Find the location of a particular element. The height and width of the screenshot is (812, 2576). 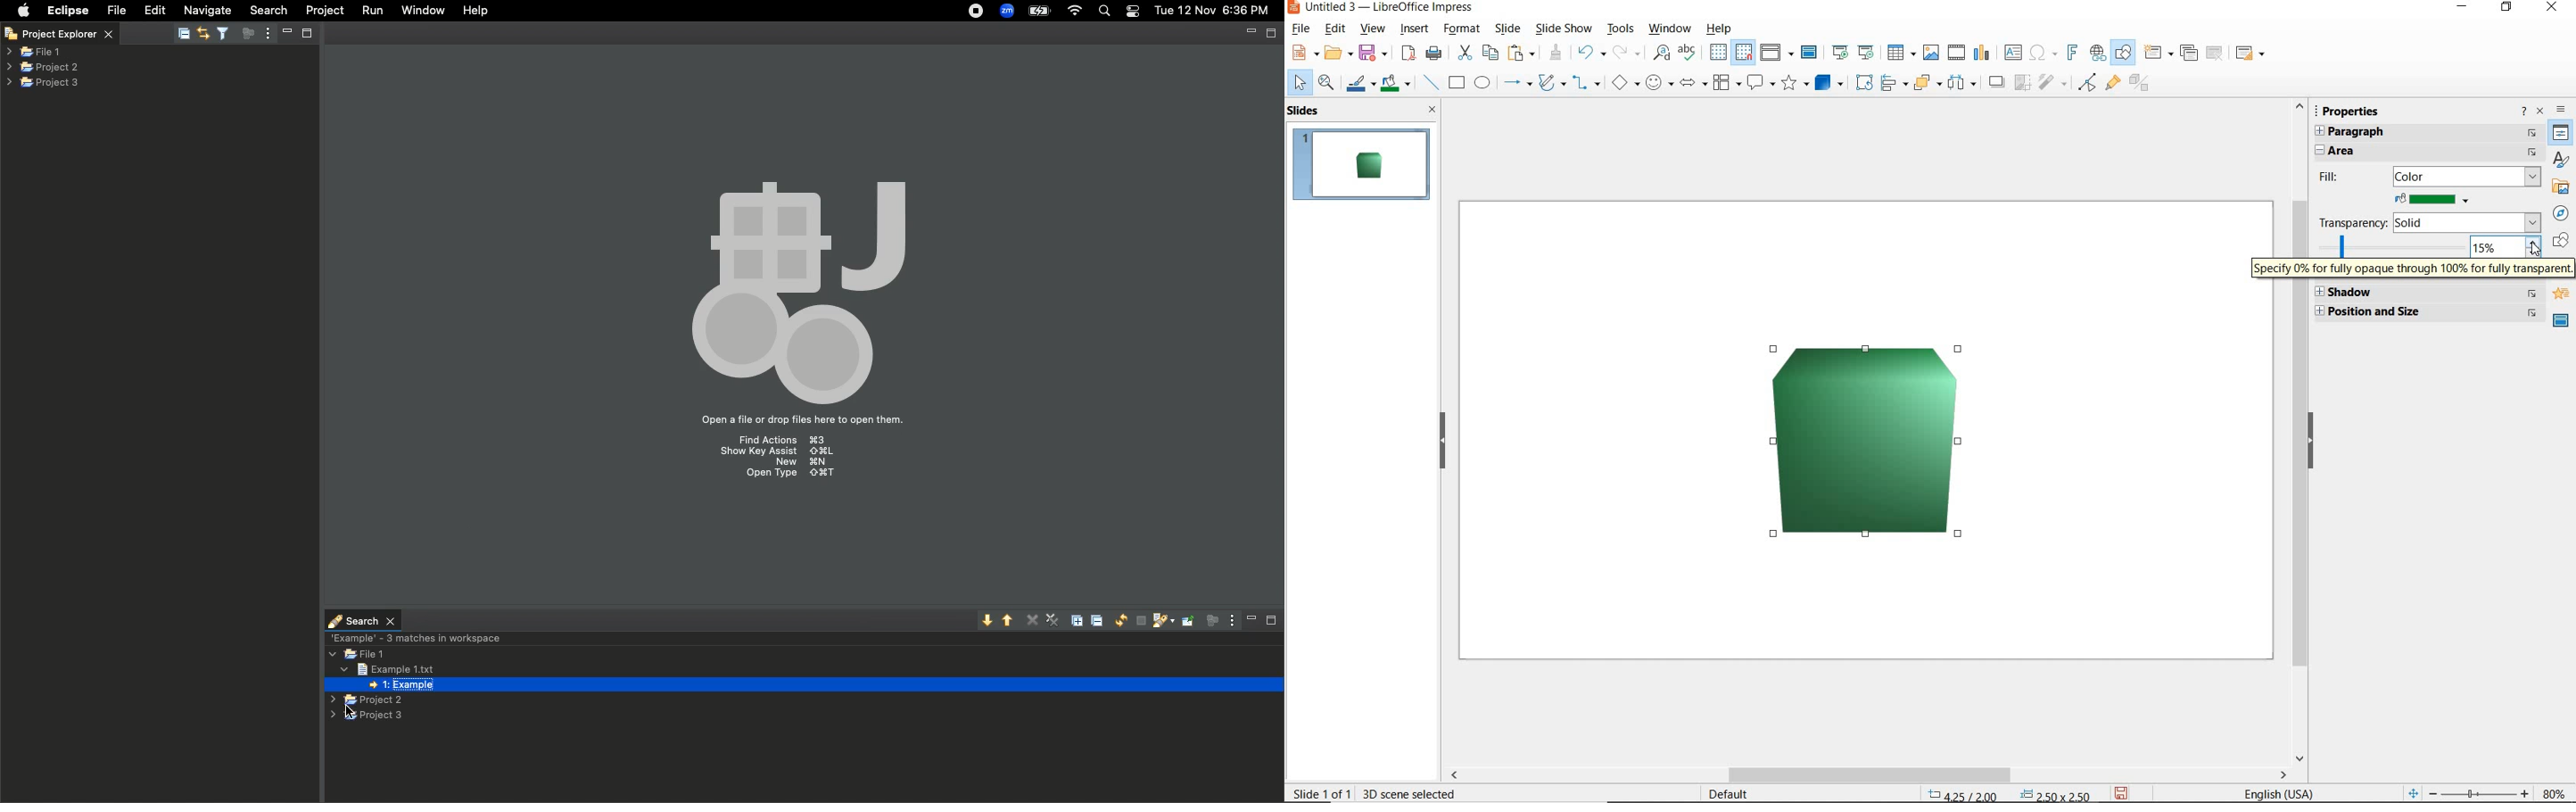

AREA is located at coordinates (2428, 152).